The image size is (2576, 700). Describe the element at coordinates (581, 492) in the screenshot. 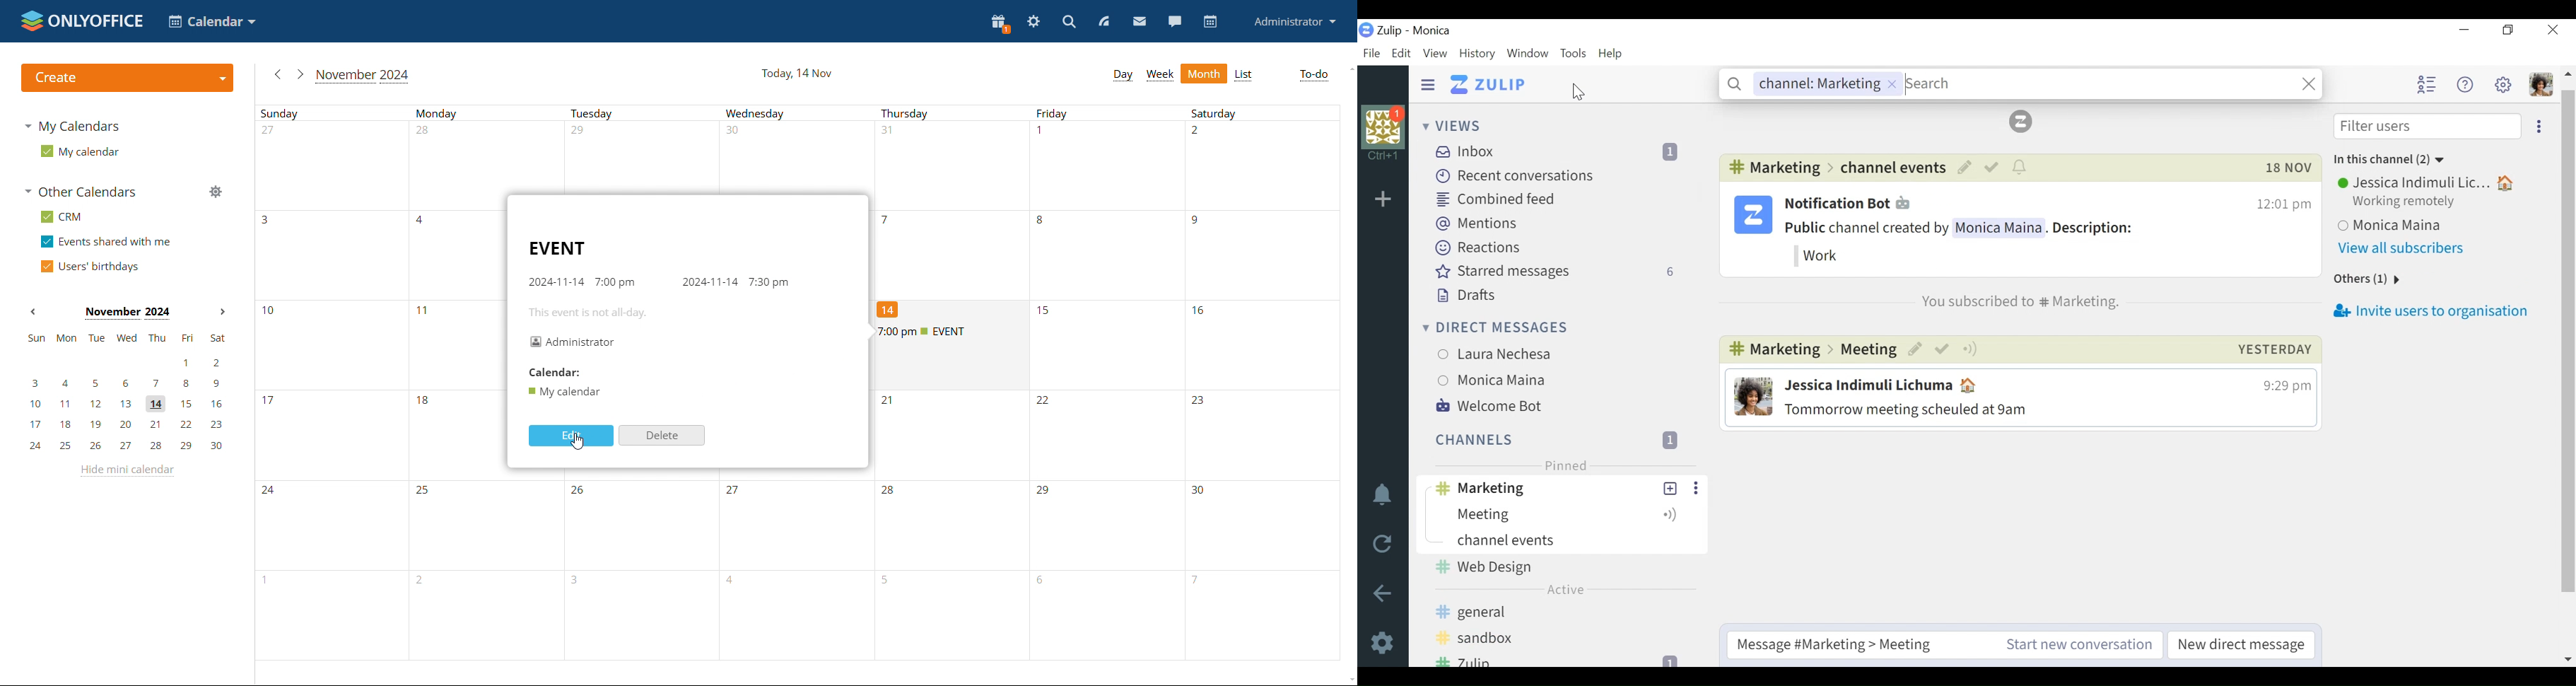

I see `number` at that location.